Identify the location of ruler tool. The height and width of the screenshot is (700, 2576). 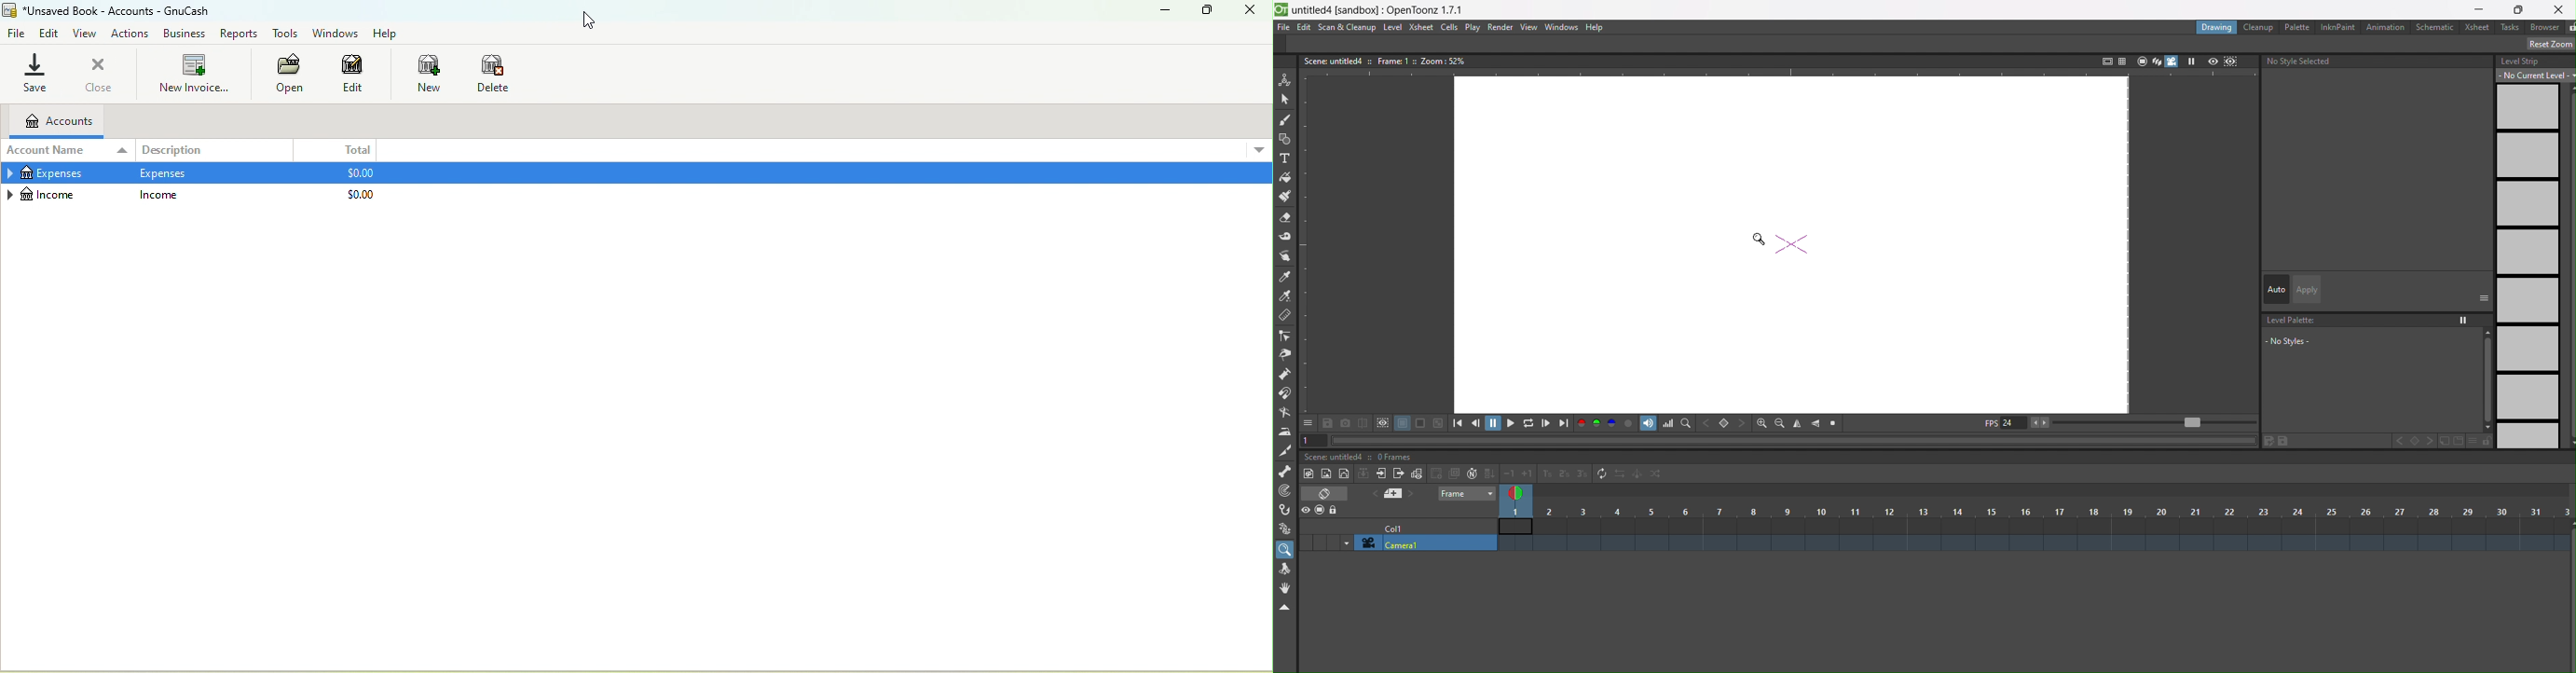
(1285, 317).